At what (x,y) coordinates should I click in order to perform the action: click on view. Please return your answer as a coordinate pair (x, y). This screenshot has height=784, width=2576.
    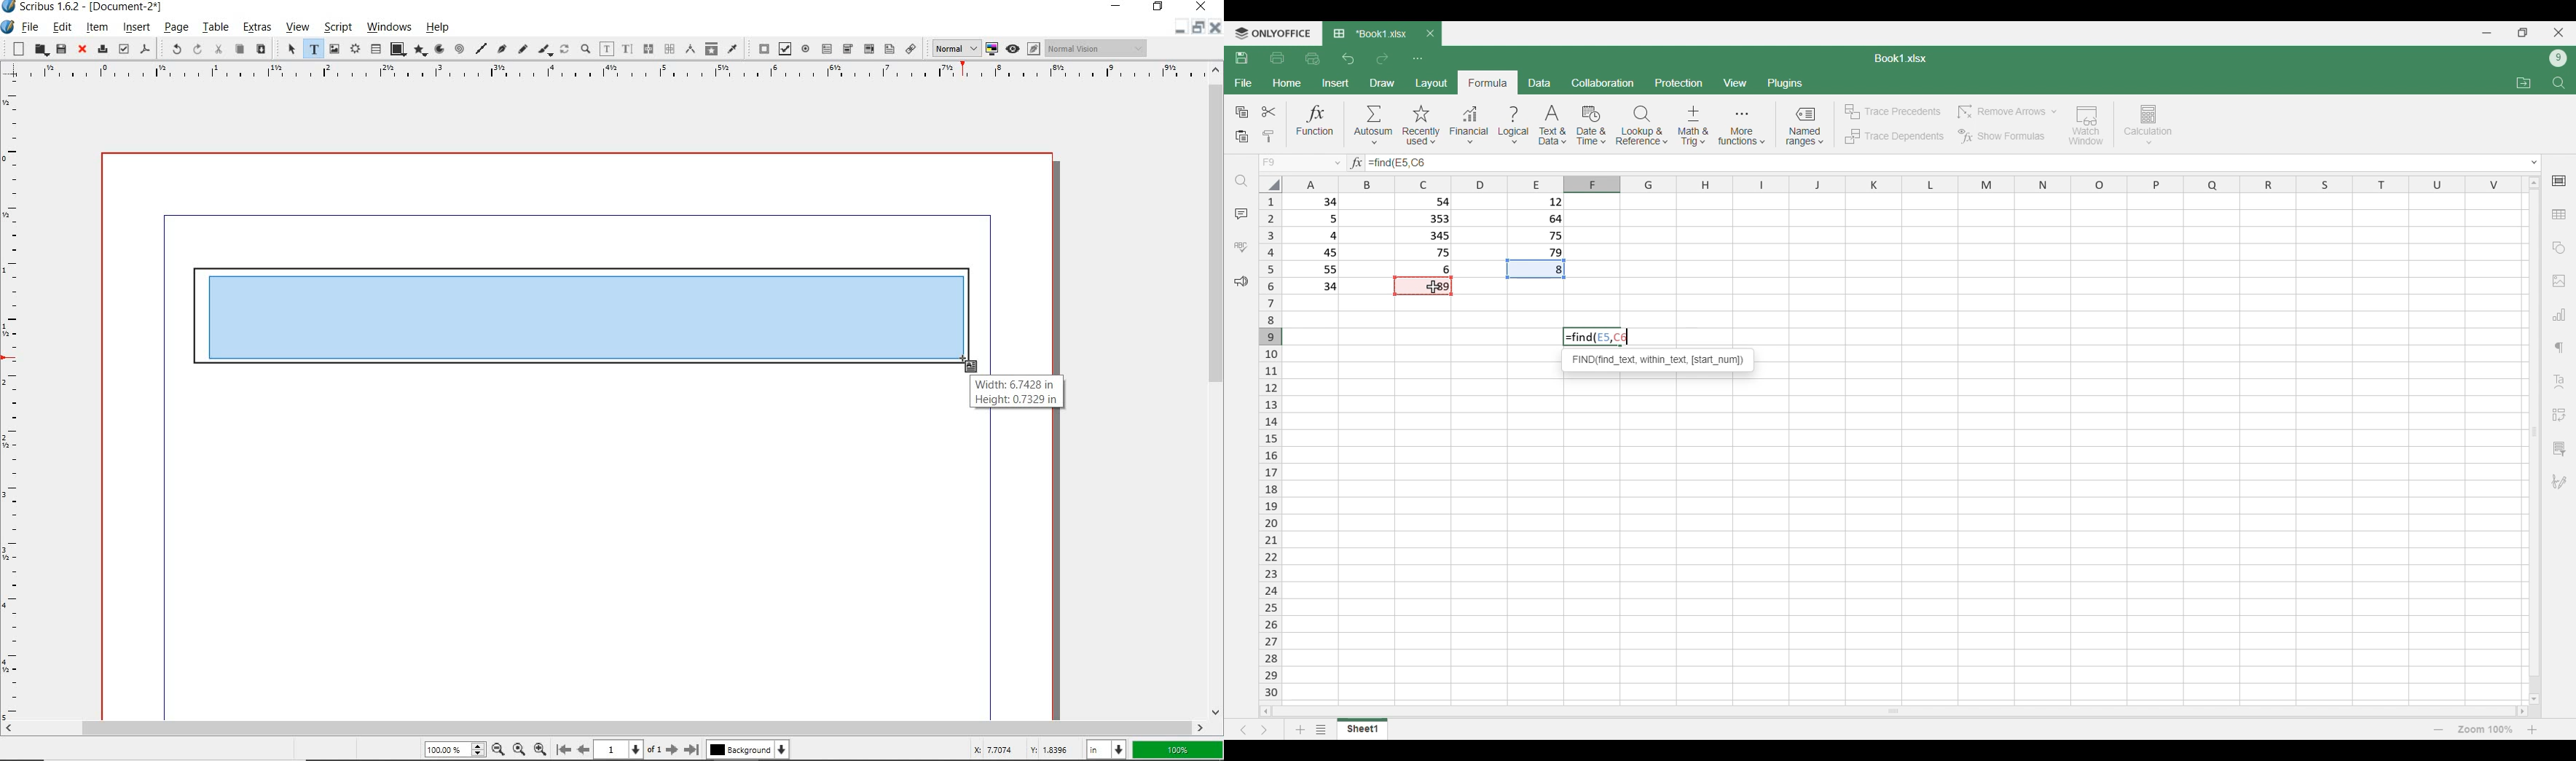
    Looking at the image, I should click on (299, 28).